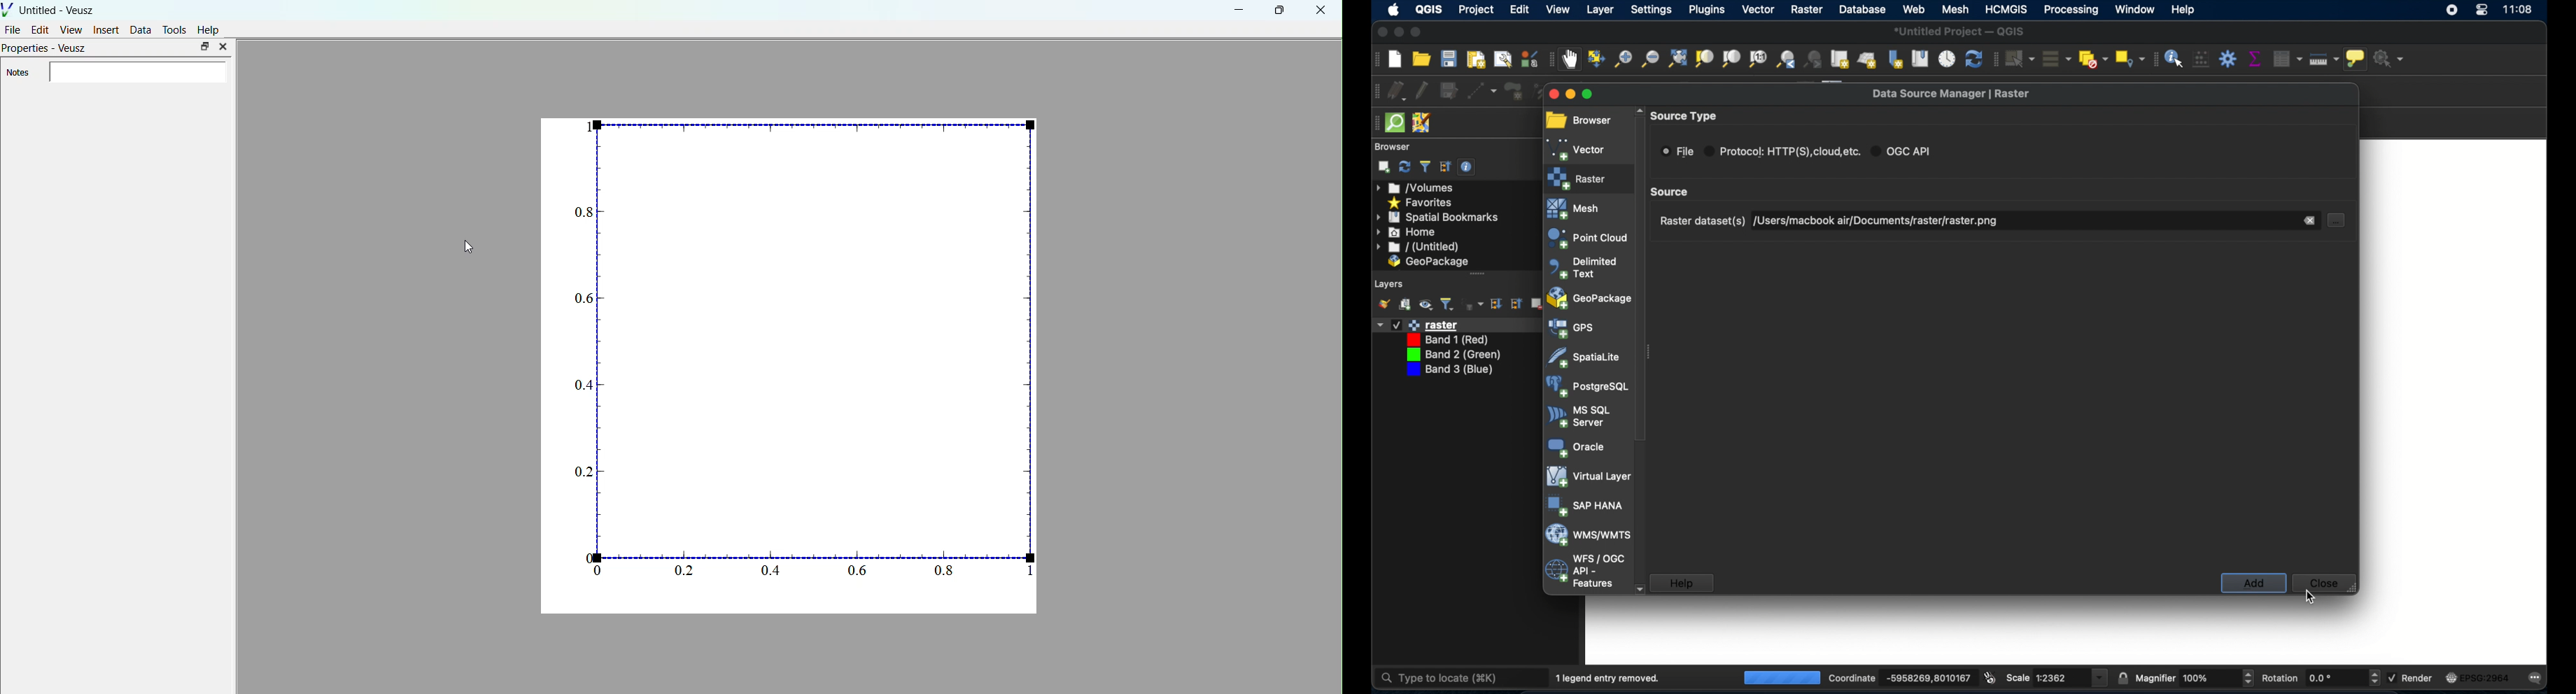 Image resolution: width=2576 pixels, height=700 pixels. I want to click on zoom to layer, so click(1730, 58).